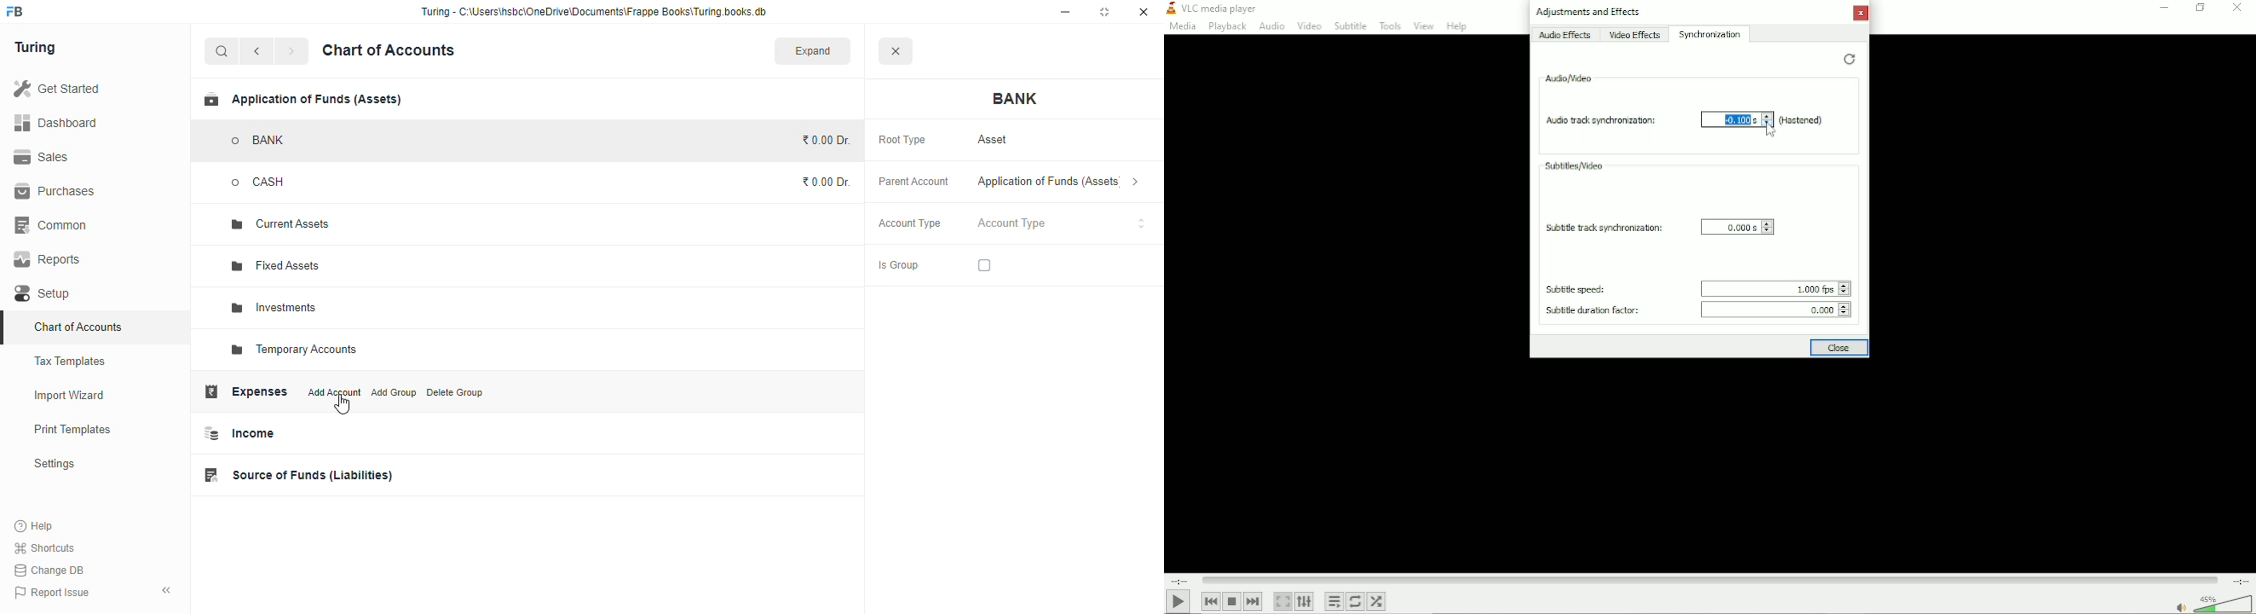 This screenshot has width=2268, height=616. What do you see at coordinates (259, 141) in the screenshot?
I see `BANK ` at bounding box center [259, 141].